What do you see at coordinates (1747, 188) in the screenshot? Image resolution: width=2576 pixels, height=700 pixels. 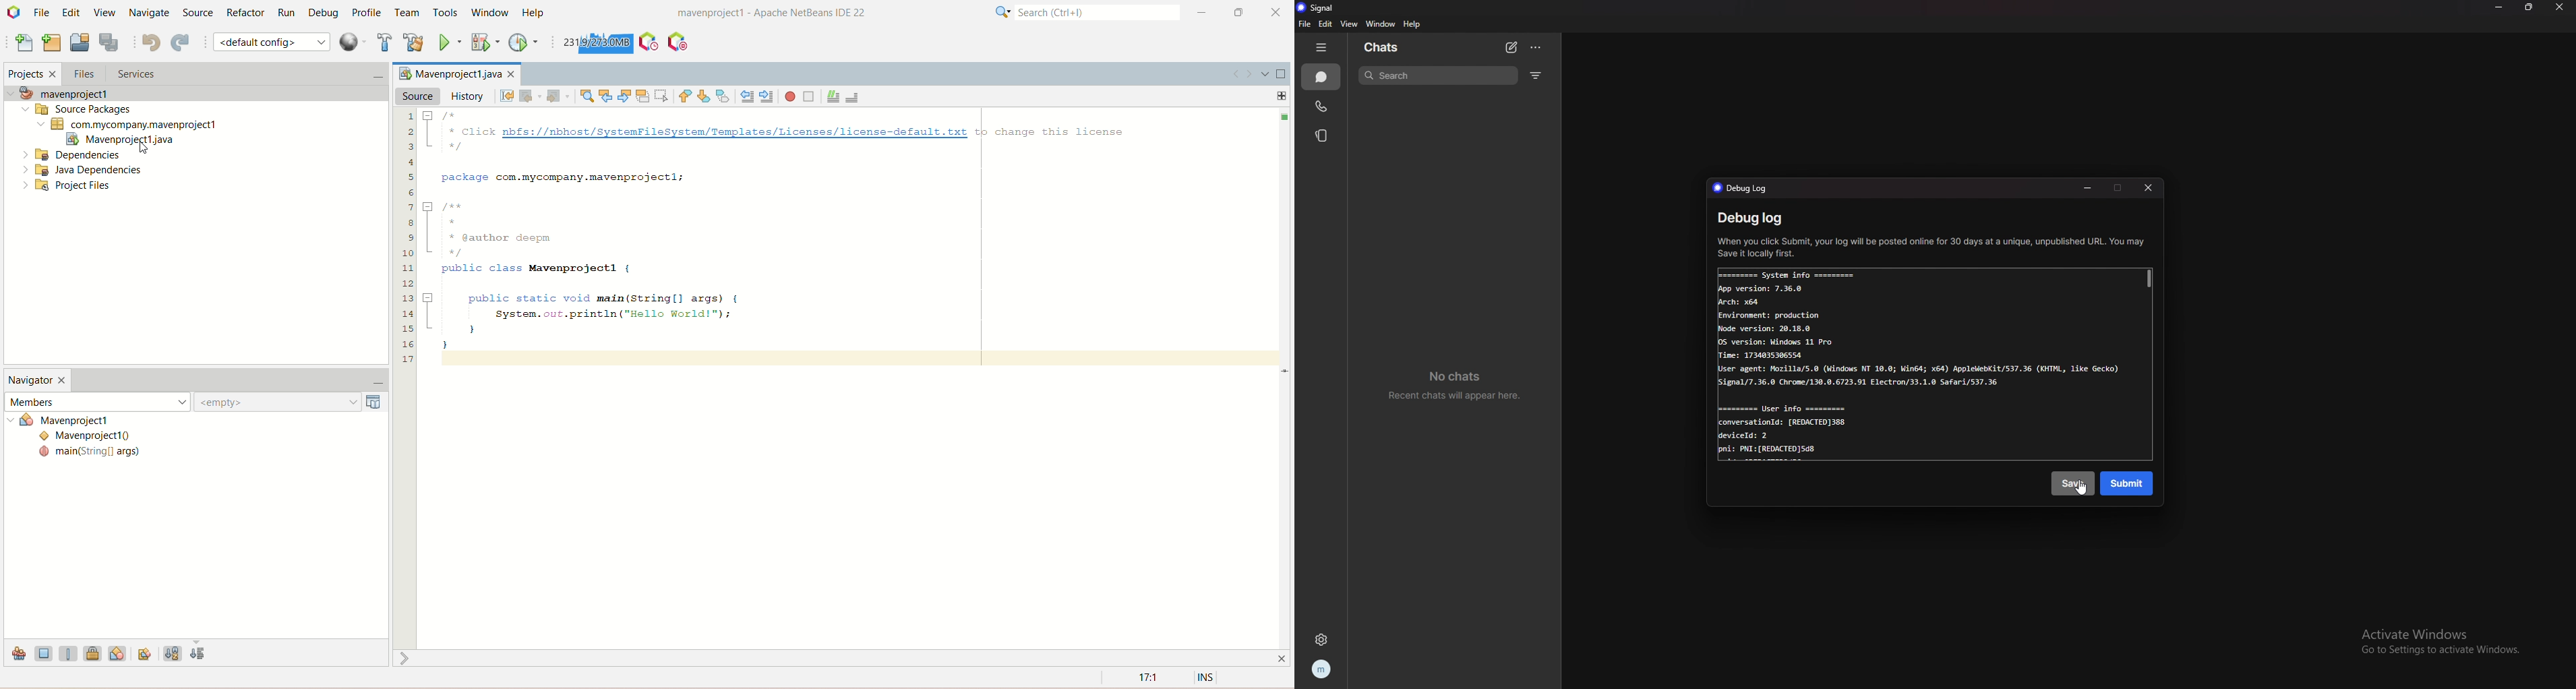 I see `debug log` at bounding box center [1747, 188].